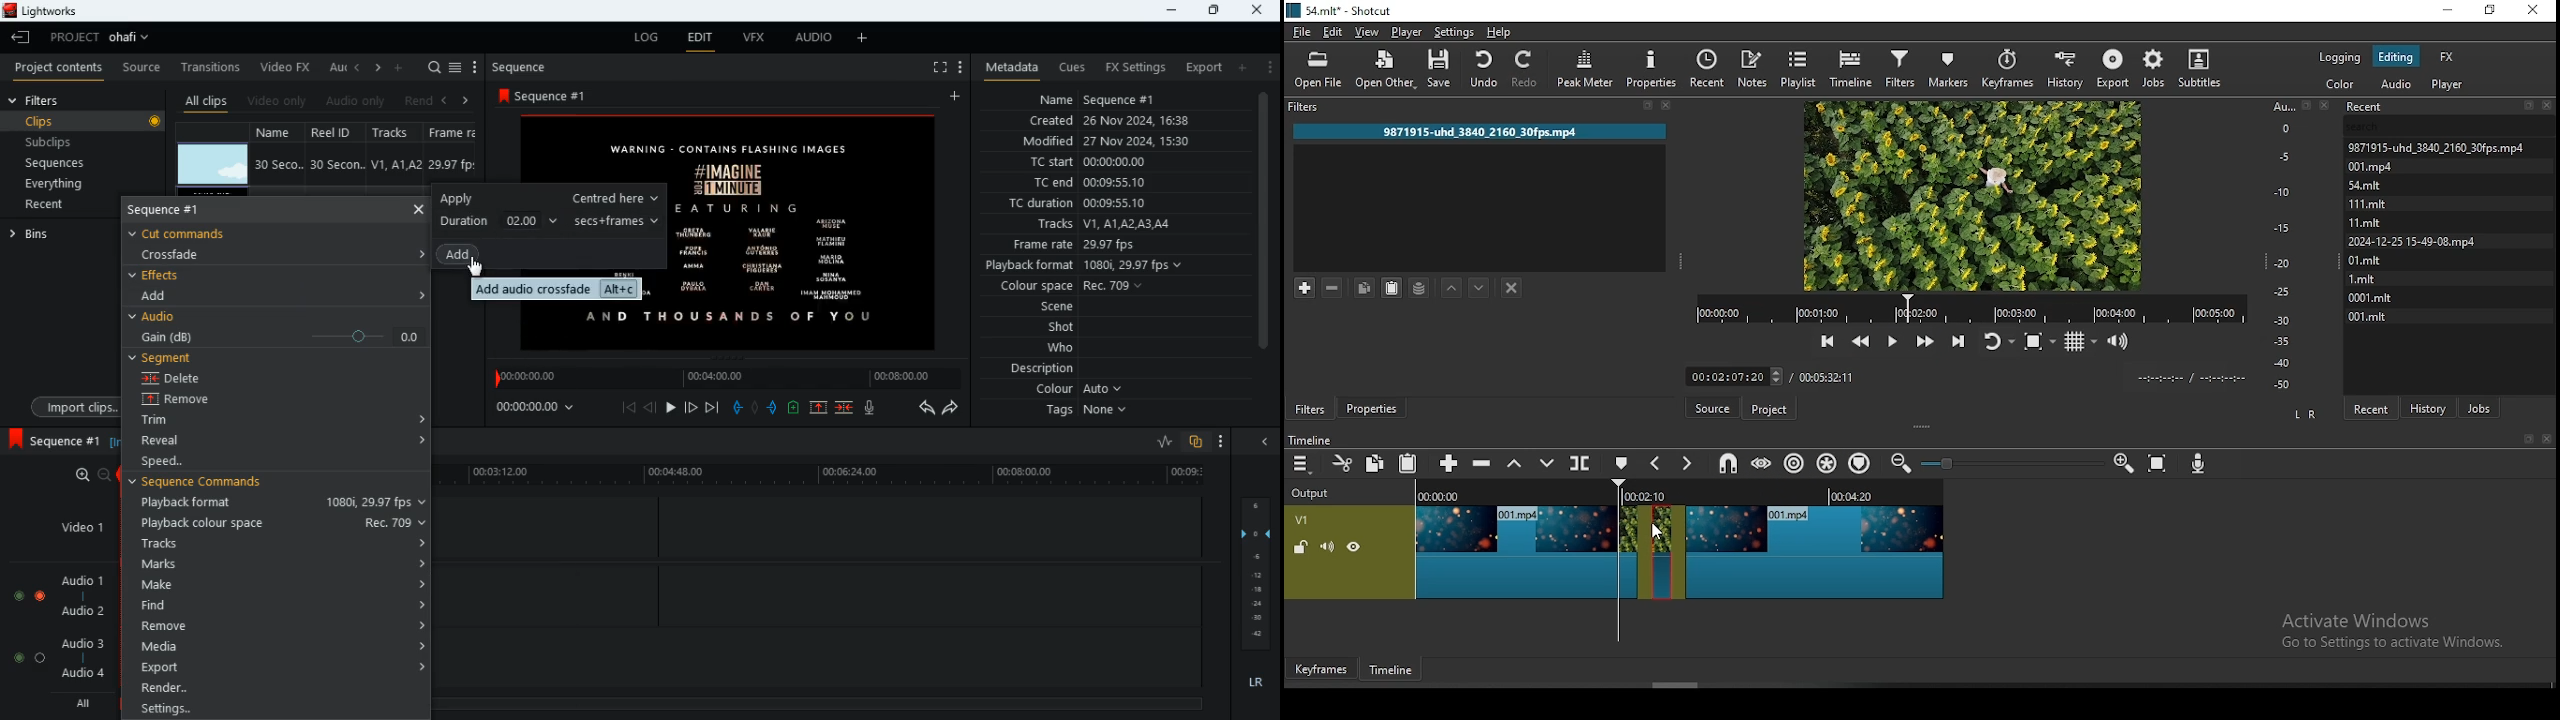 The height and width of the screenshot is (728, 2576). I want to click on toggle player looping, so click(1997, 339).